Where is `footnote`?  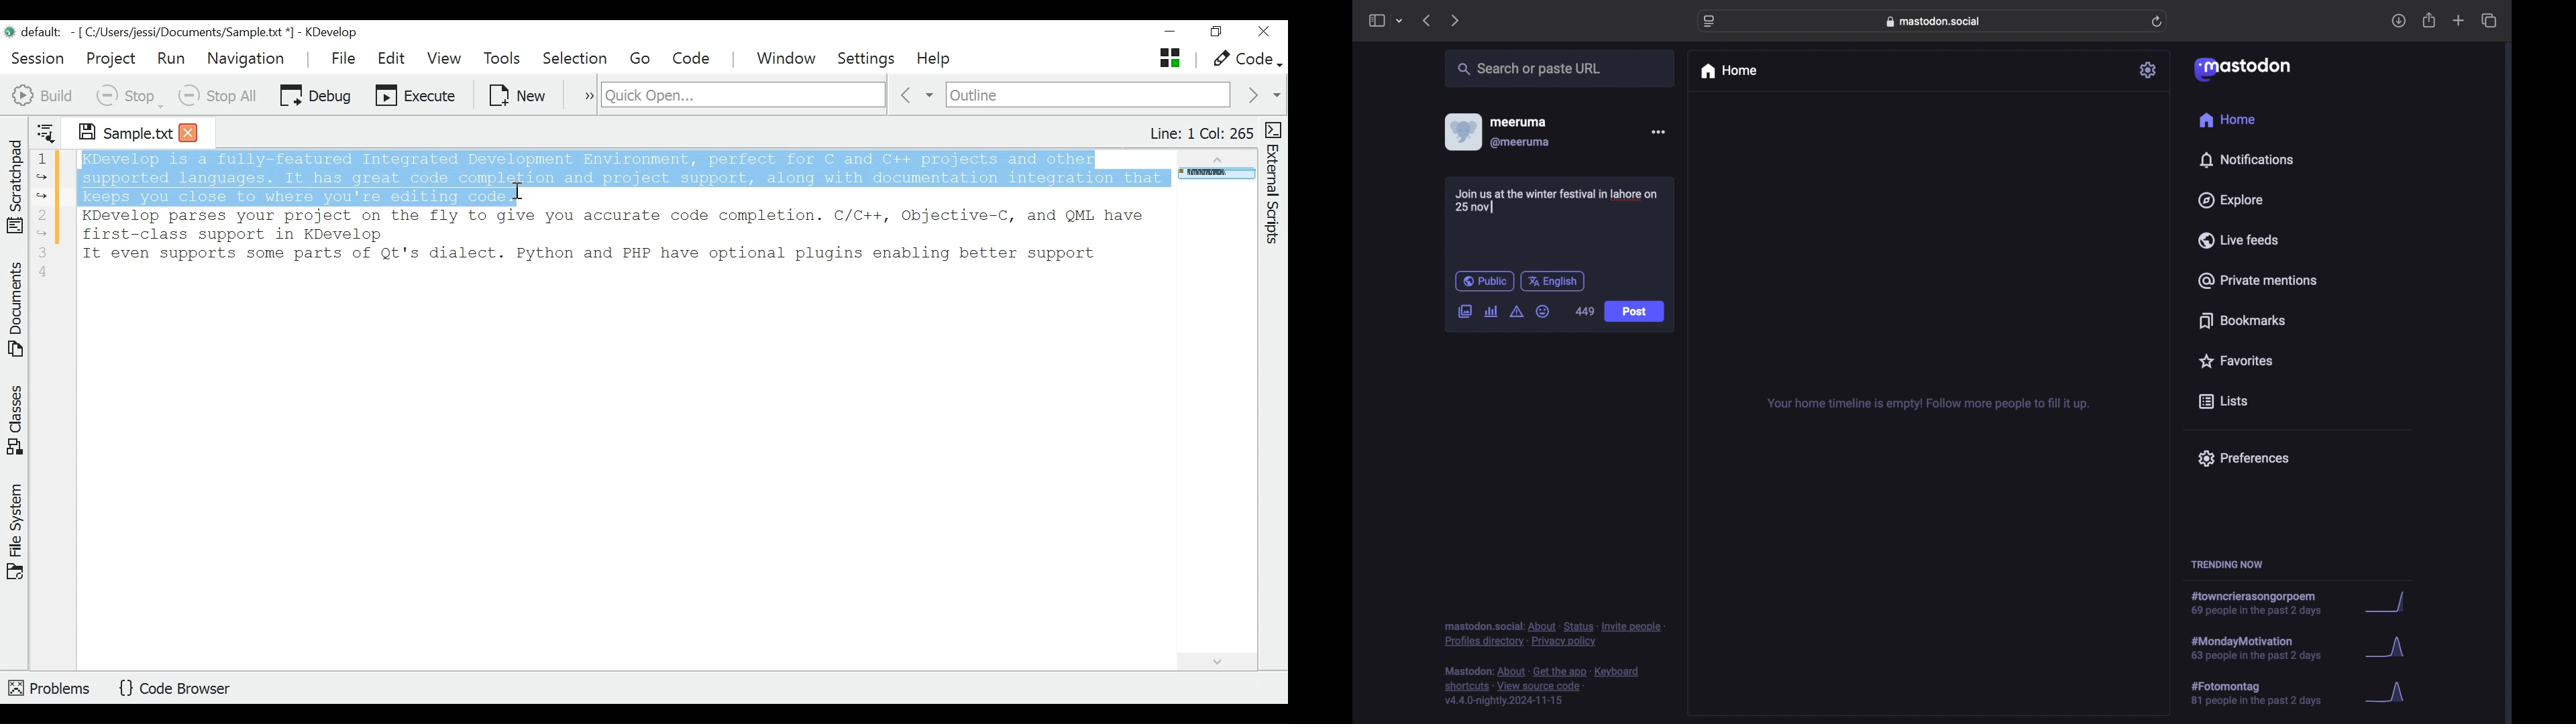
footnote is located at coordinates (1544, 686).